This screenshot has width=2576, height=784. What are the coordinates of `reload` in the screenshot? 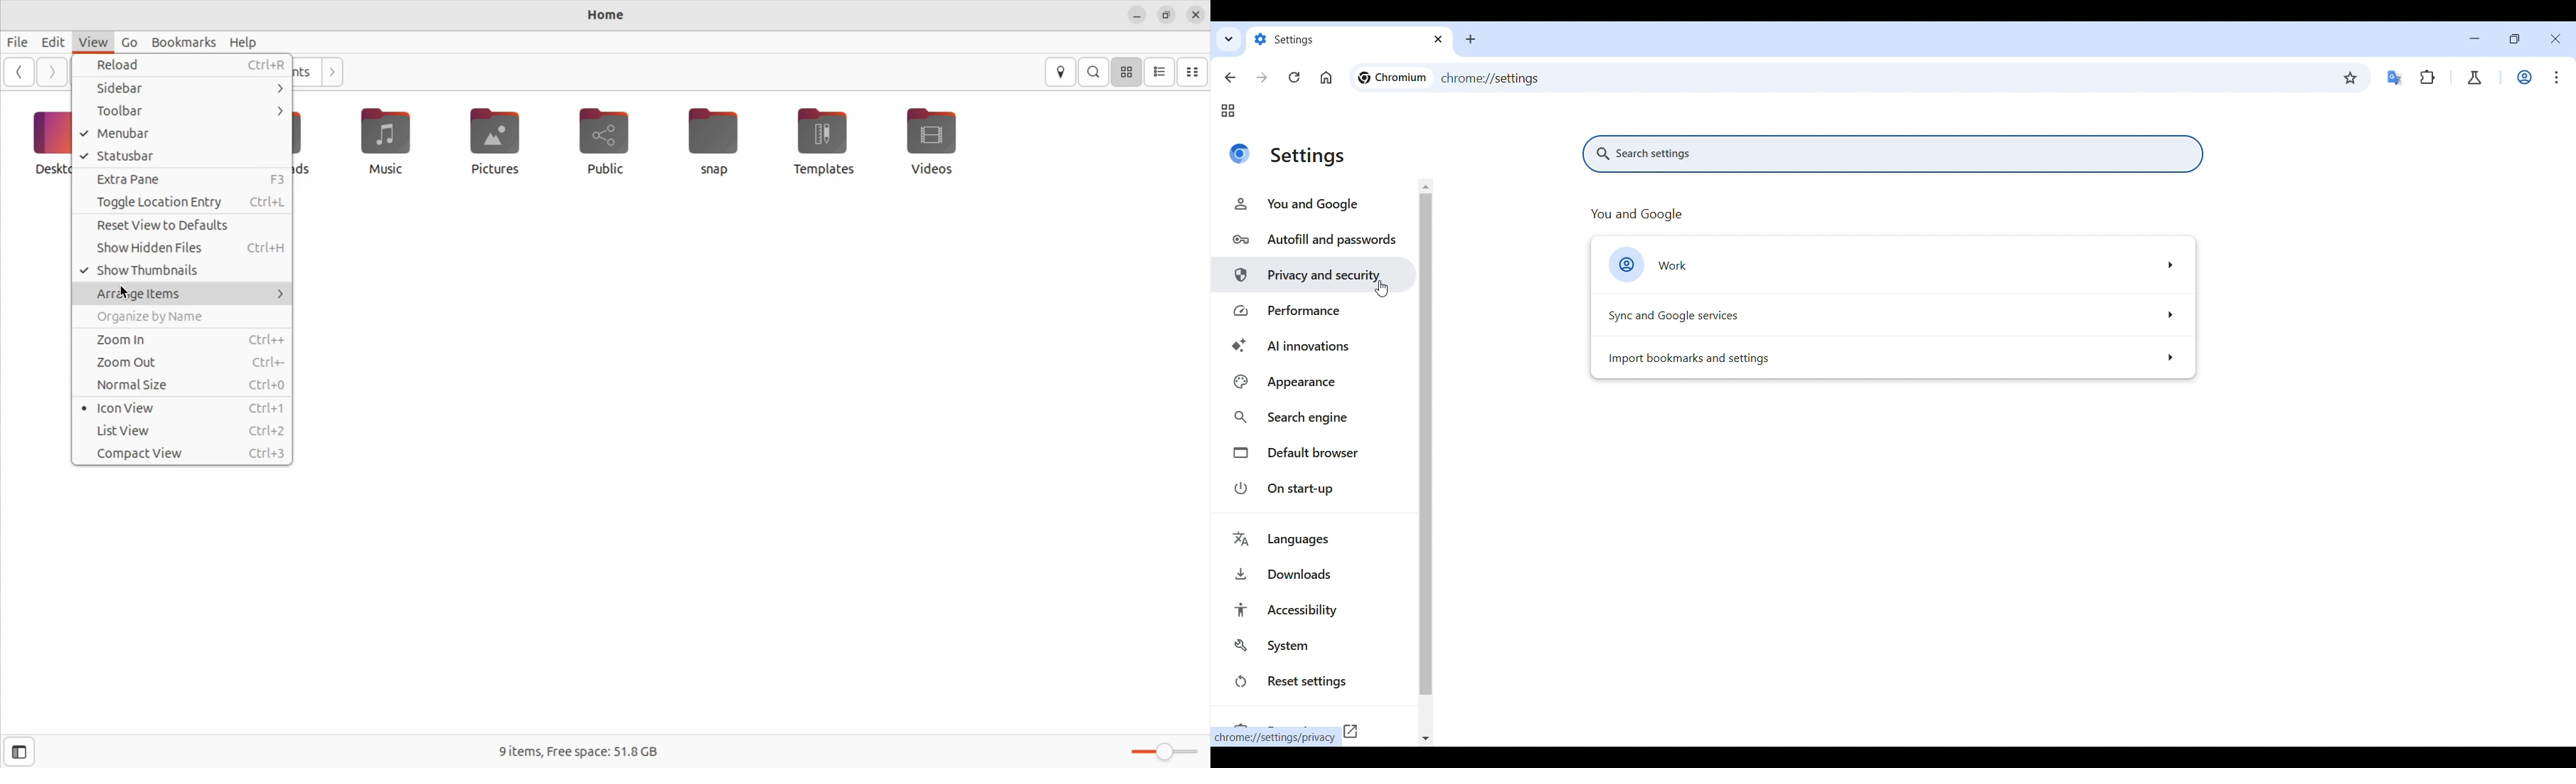 It's located at (186, 66).